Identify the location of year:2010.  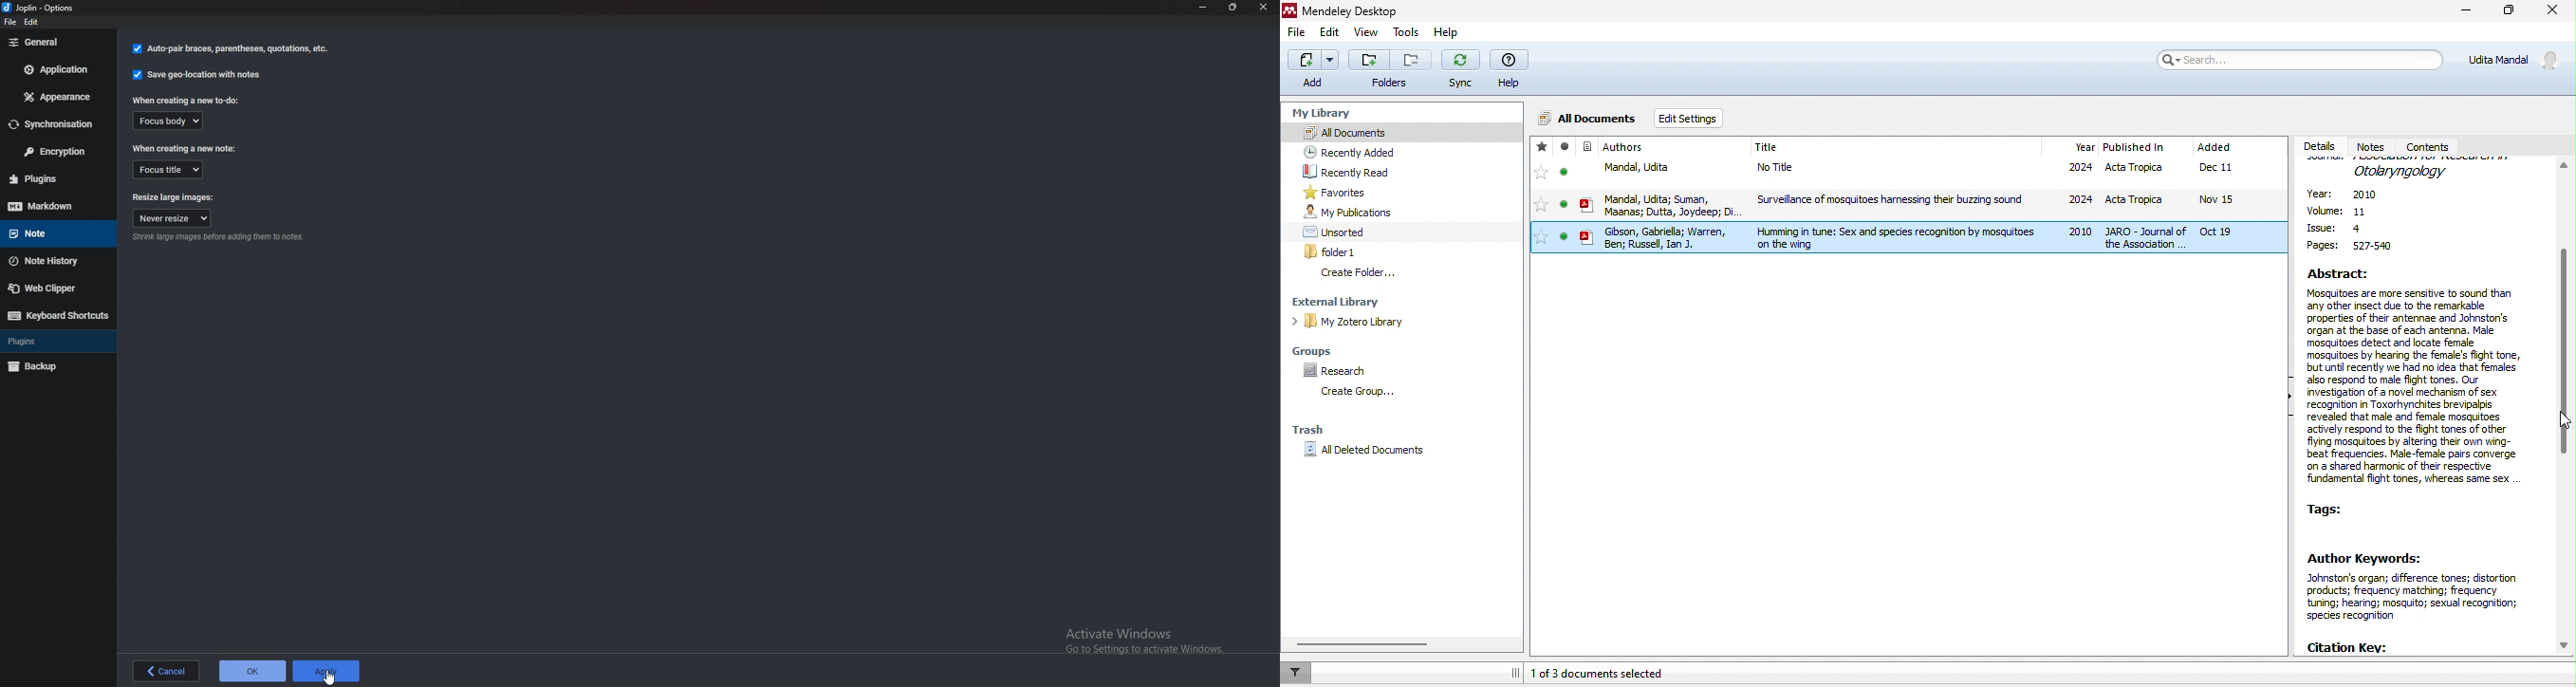
(2351, 195).